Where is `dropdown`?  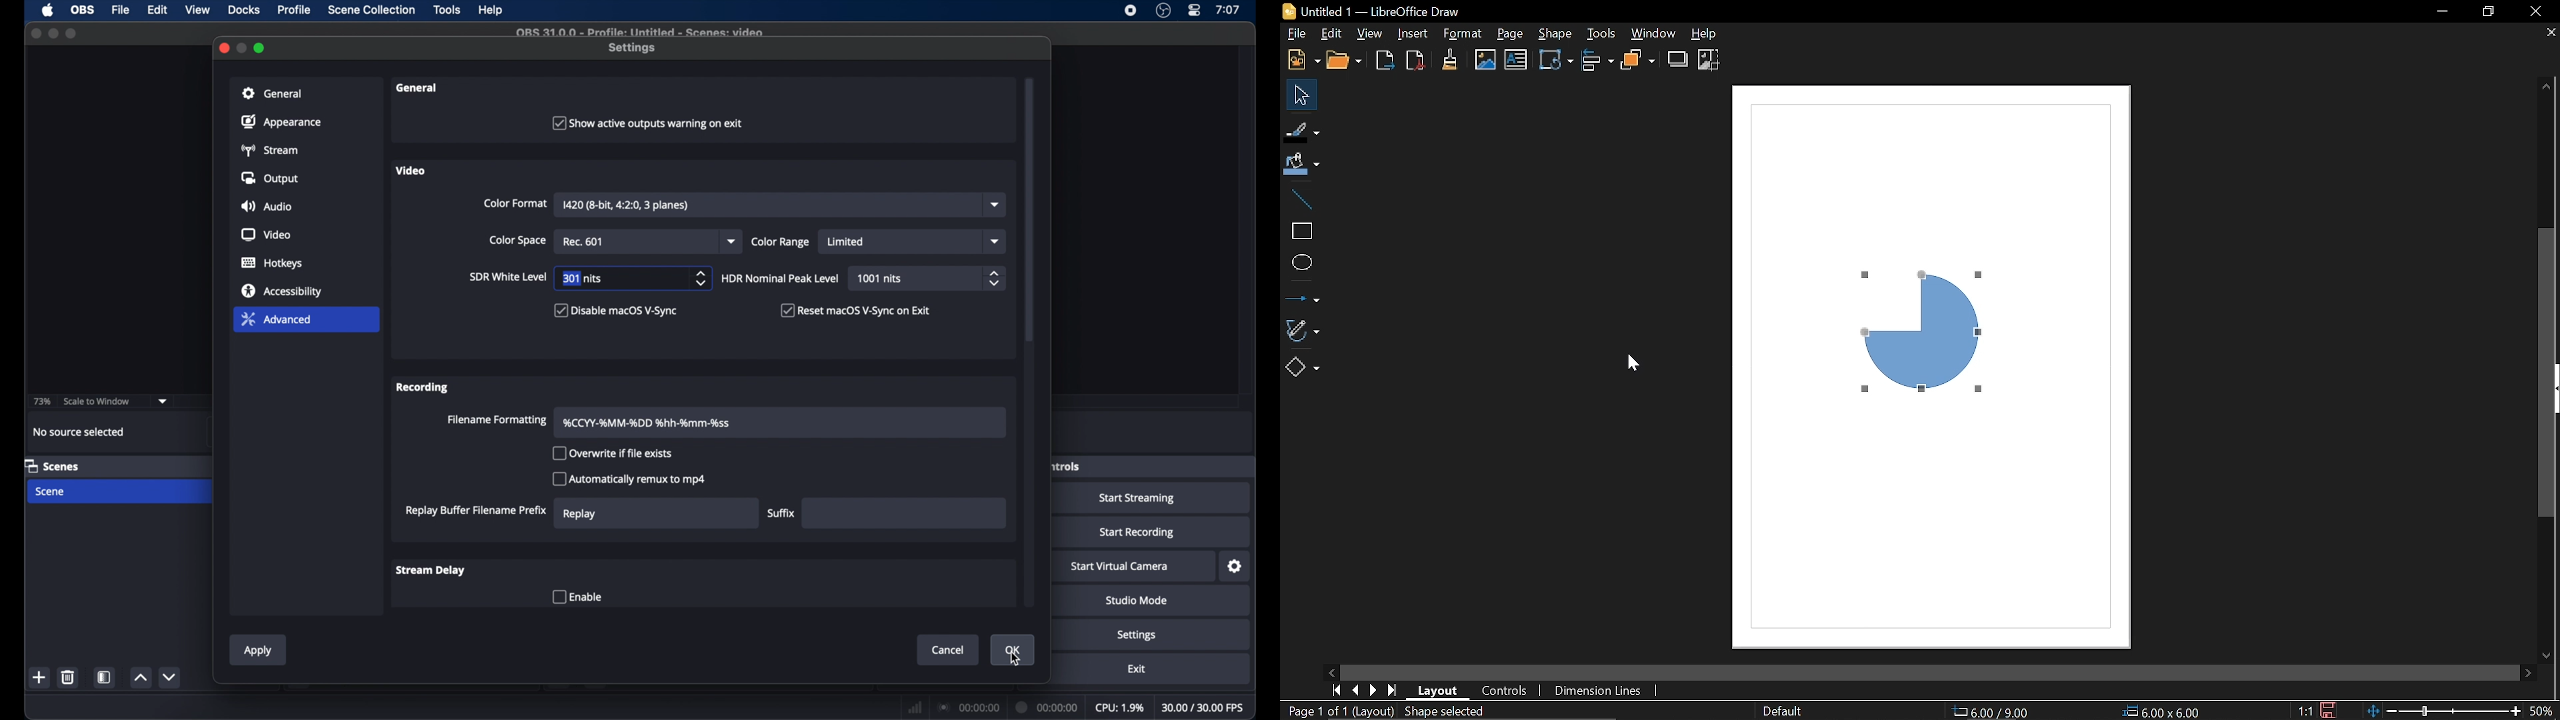
dropdown is located at coordinates (163, 401).